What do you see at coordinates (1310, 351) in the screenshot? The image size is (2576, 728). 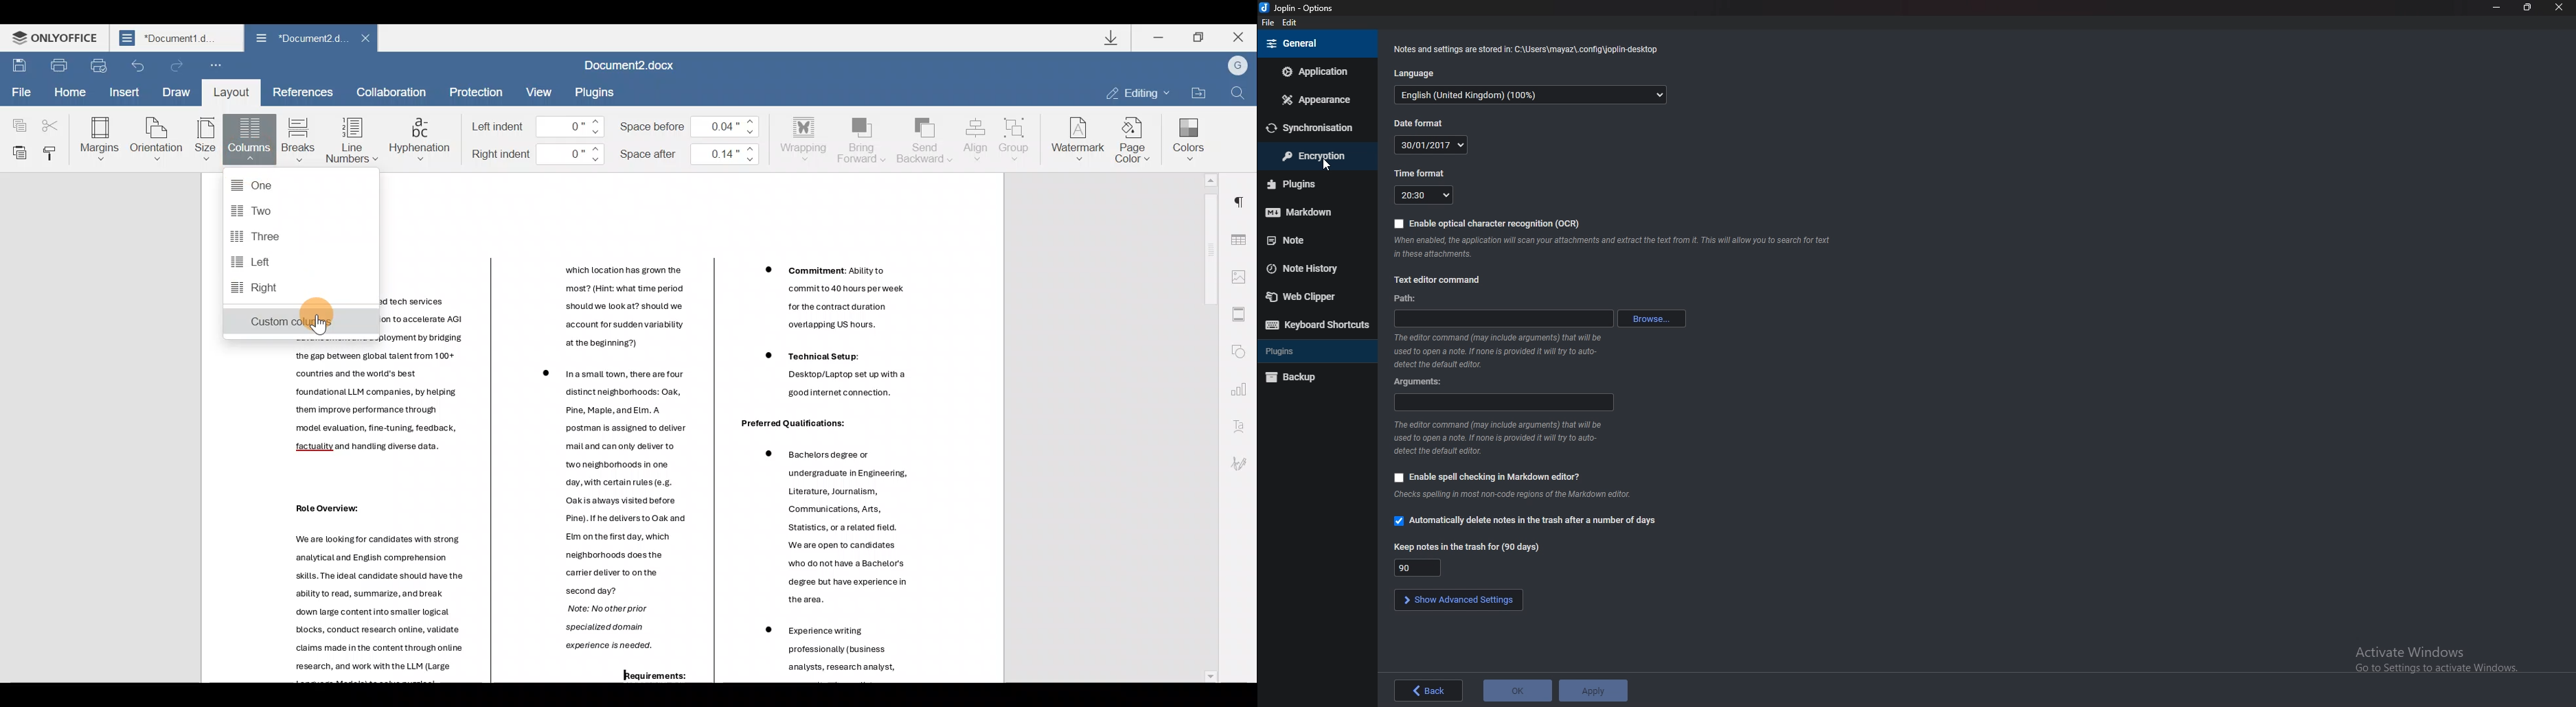 I see `plugins` at bounding box center [1310, 351].